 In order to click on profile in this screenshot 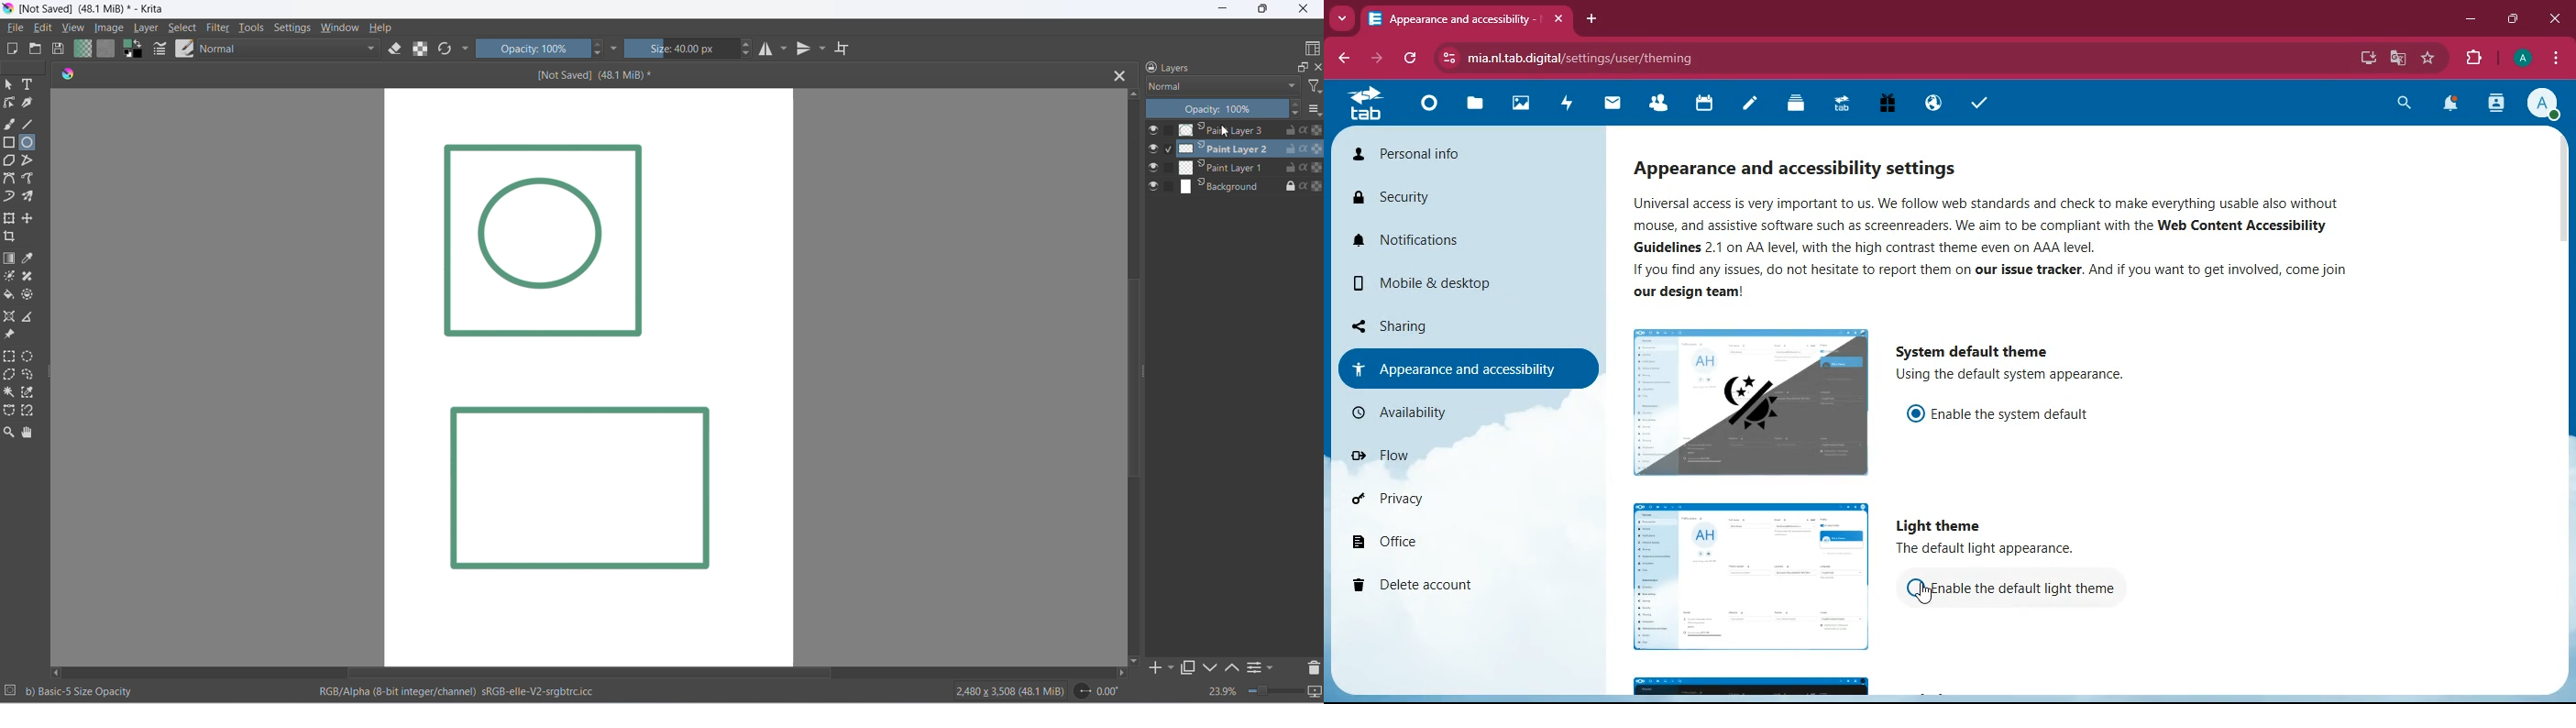, I will do `click(2541, 104)`.